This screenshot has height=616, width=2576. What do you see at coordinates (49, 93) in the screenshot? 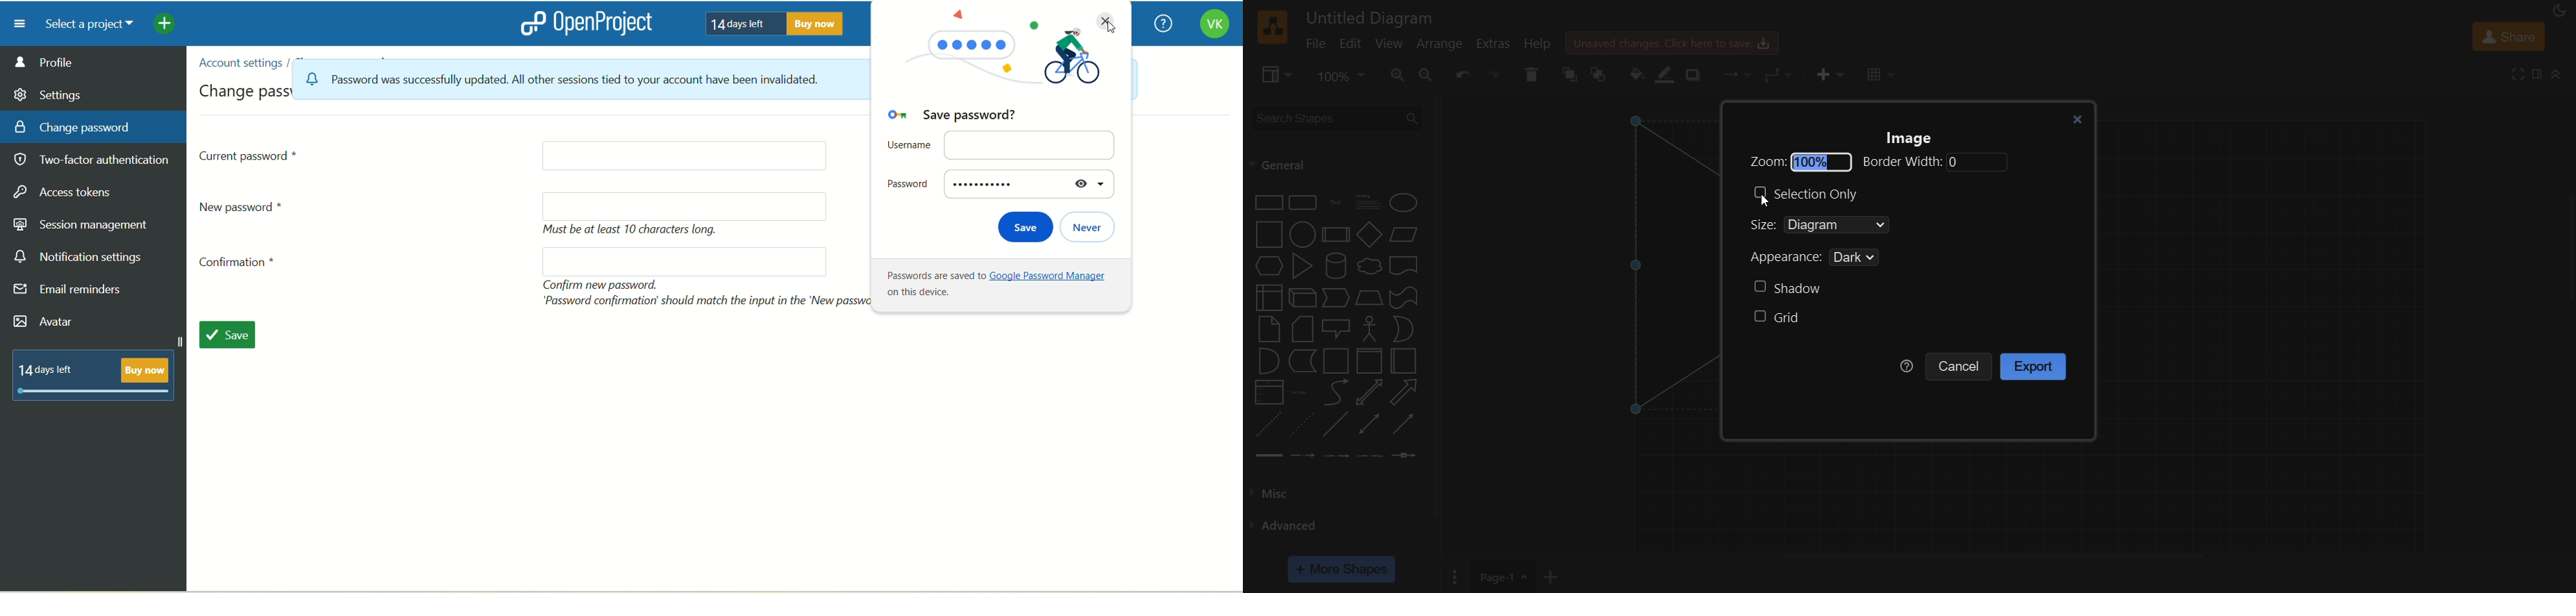
I see `settings` at bounding box center [49, 93].